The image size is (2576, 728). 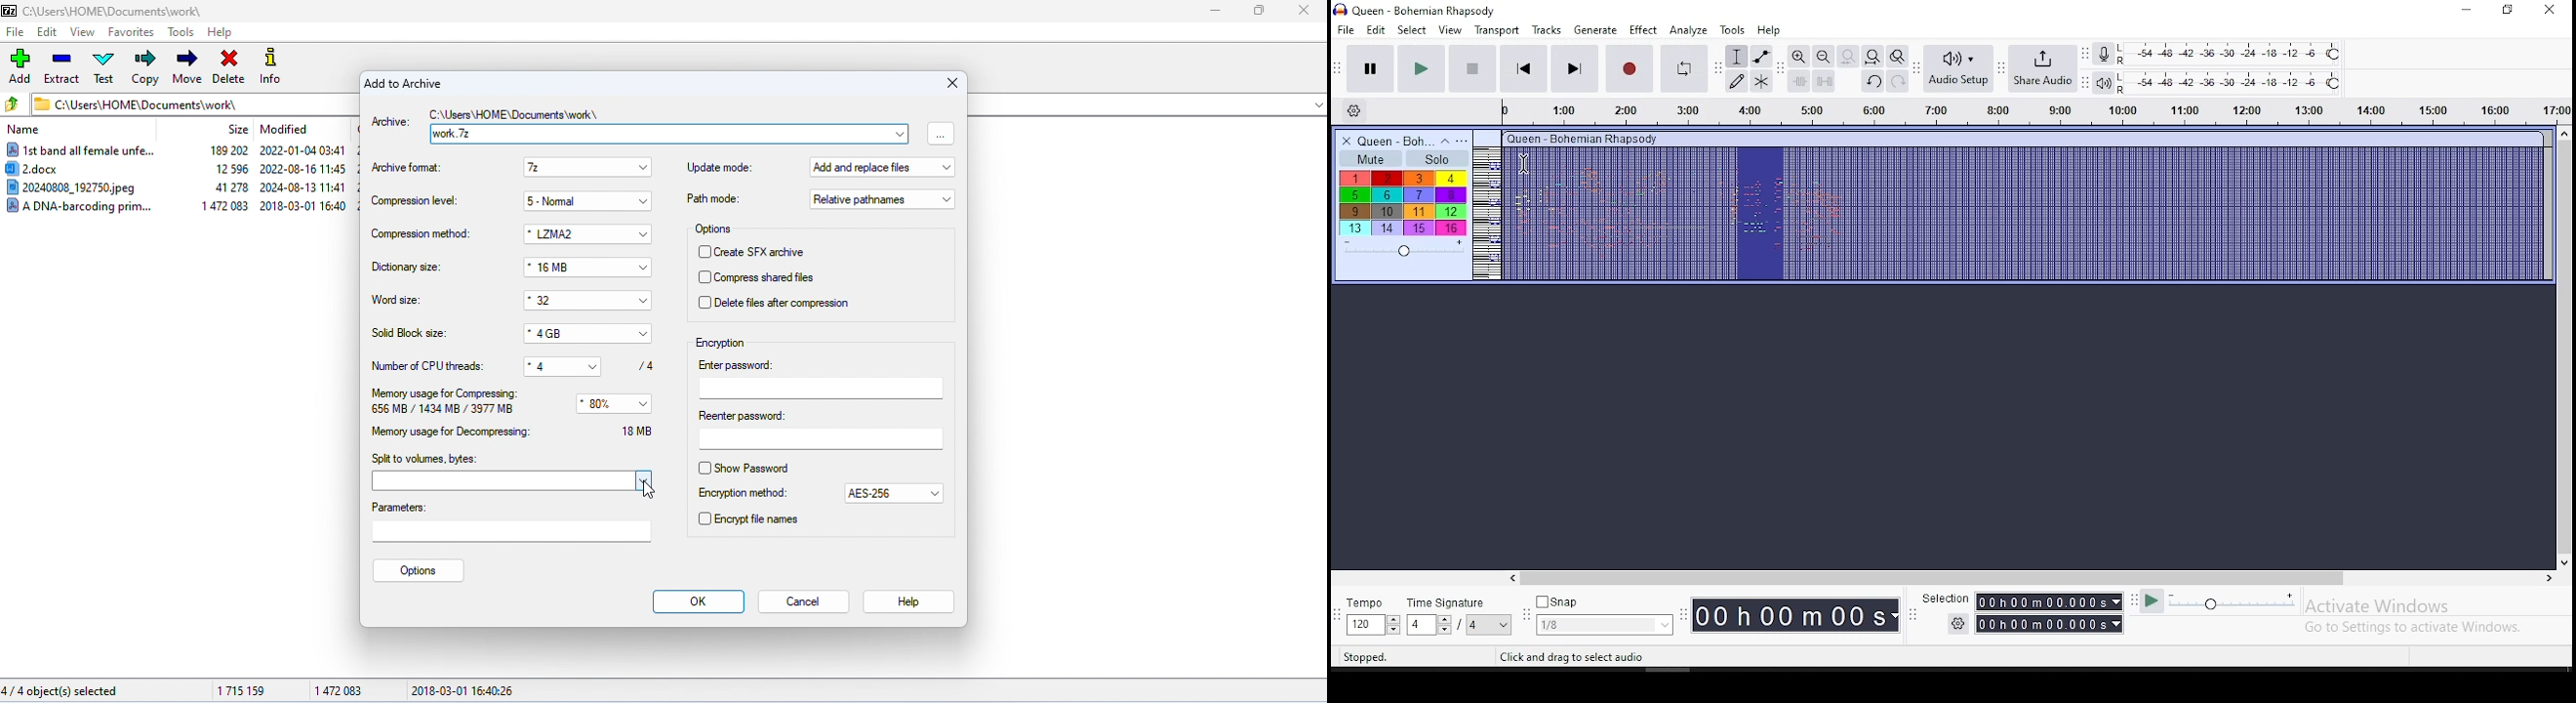 What do you see at coordinates (1682, 66) in the screenshot?
I see `enable looping` at bounding box center [1682, 66].